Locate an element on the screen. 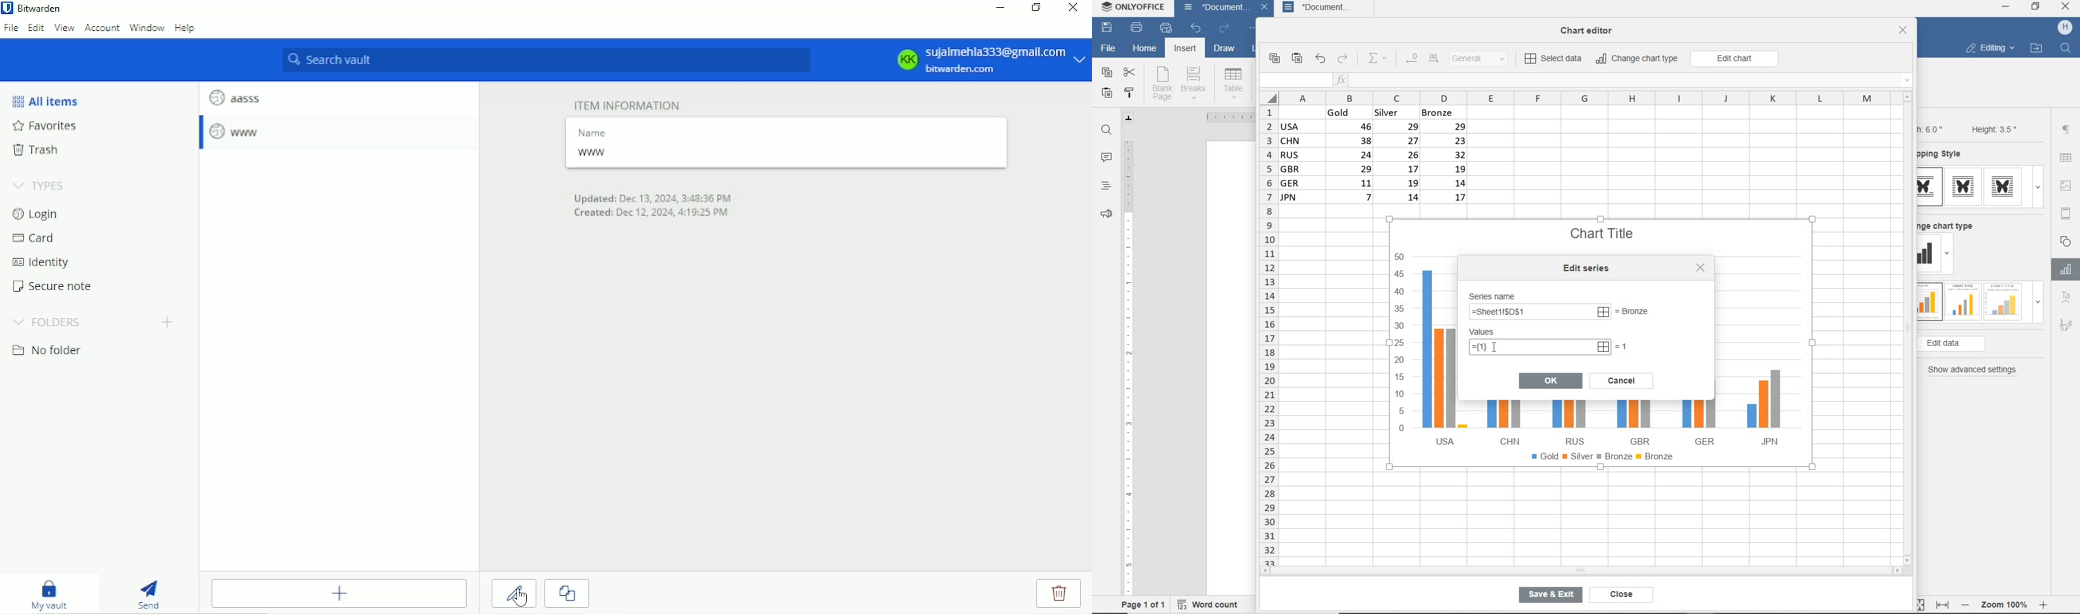 This screenshot has width=2100, height=616. aasss is located at coordinates (234, 95).